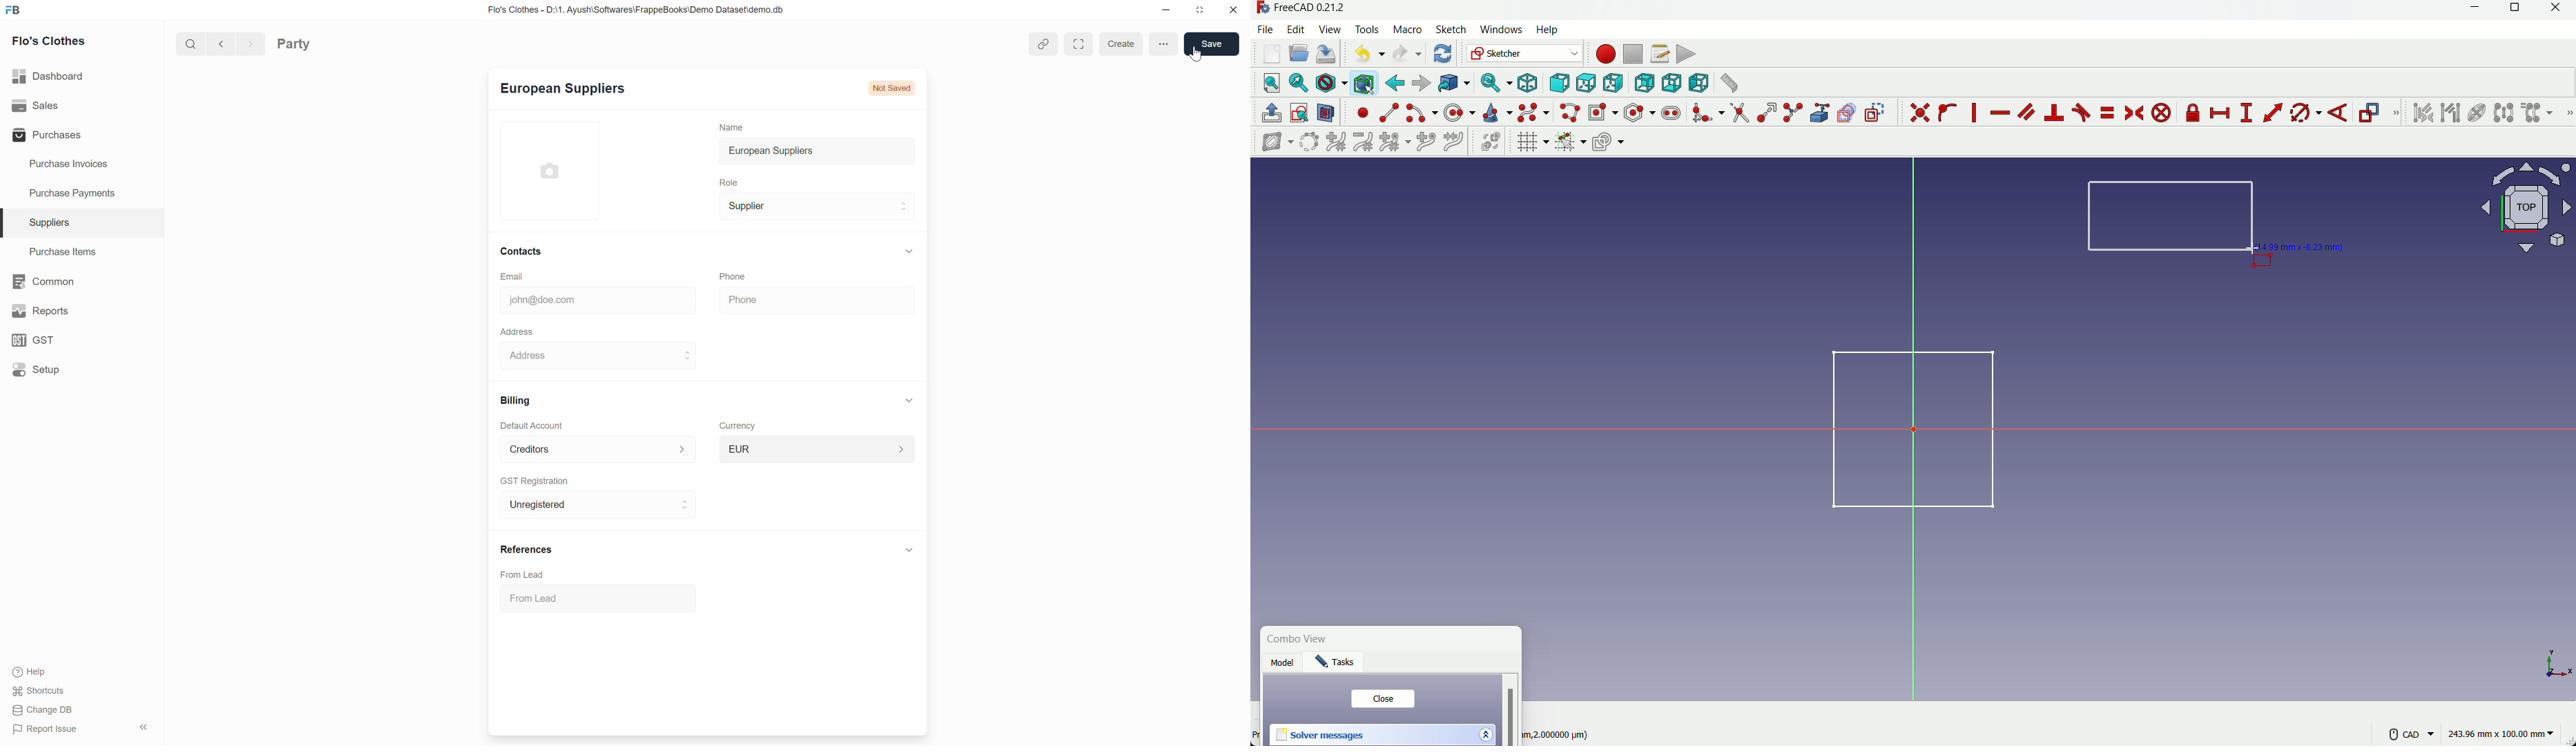  What do you see at coordinates (1605, 54) in the screenshot?
I see `start macros` at bounding box center [1605, 54].